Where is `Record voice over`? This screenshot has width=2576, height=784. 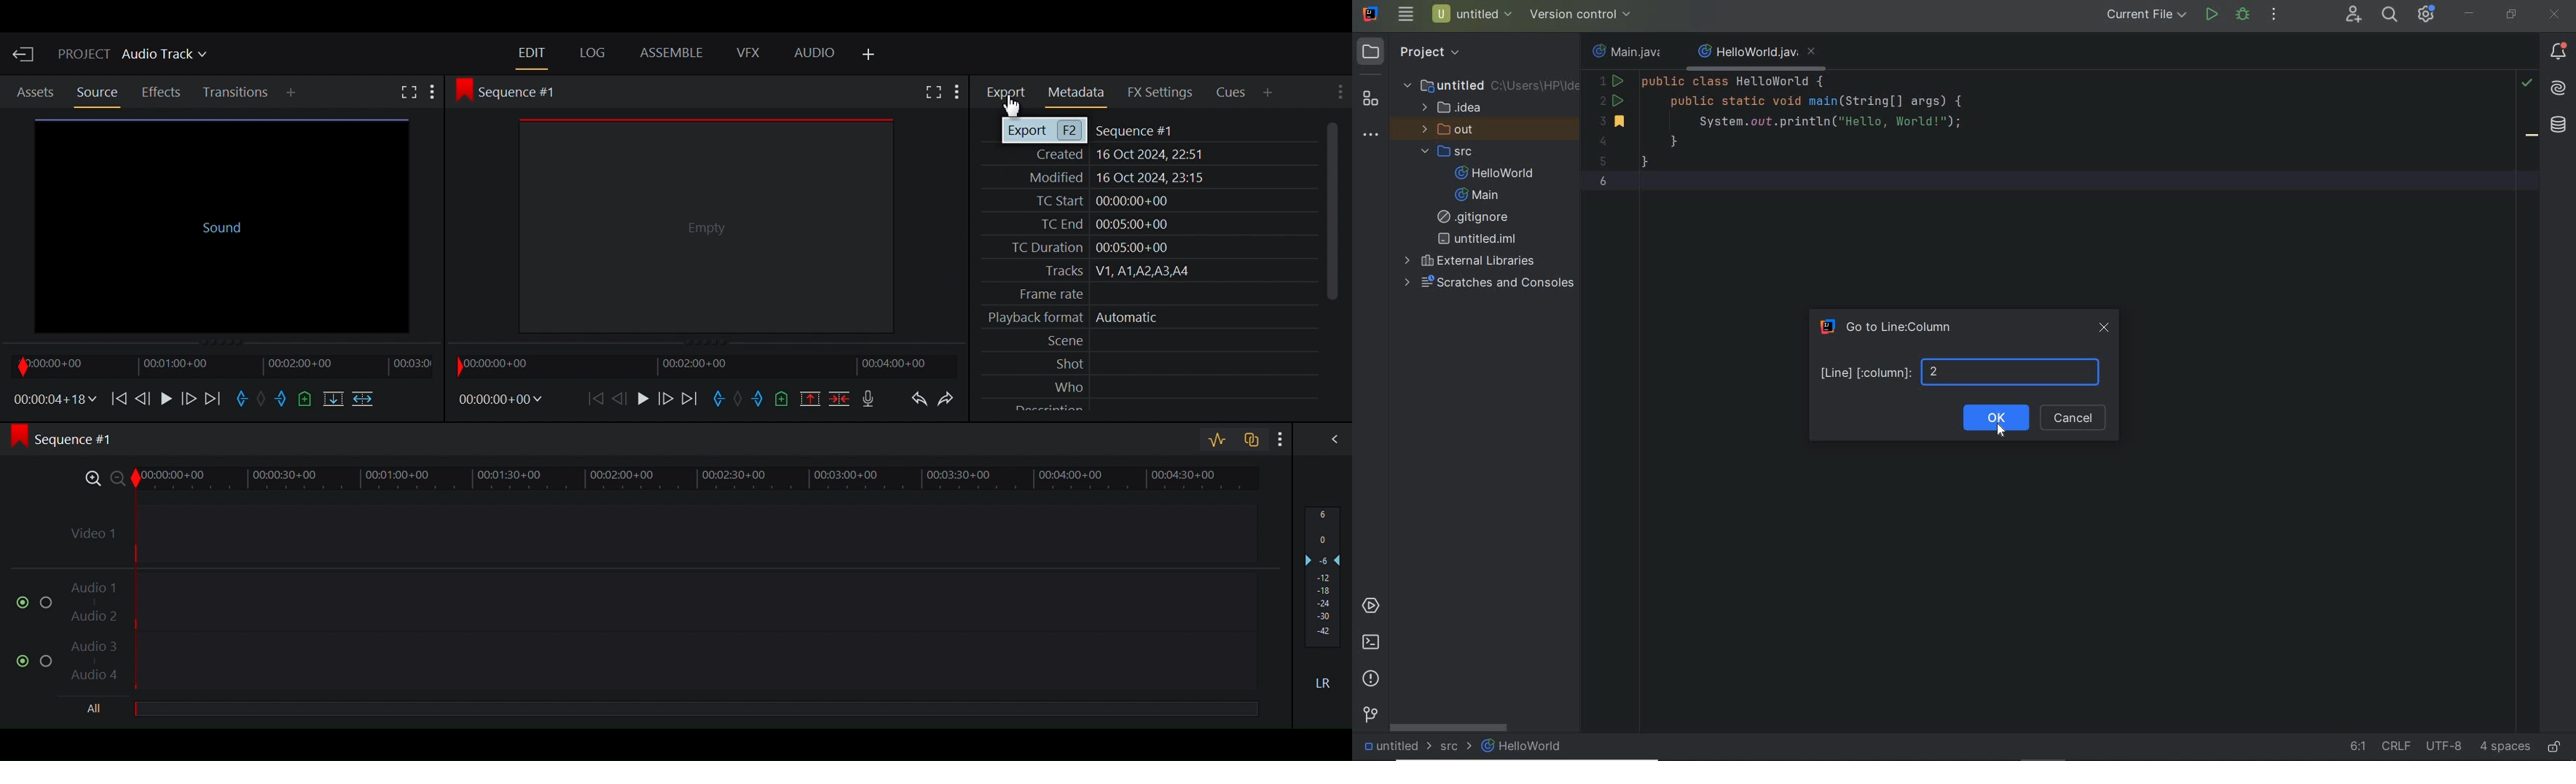
Record voice over is located at coordinates (868, 397).